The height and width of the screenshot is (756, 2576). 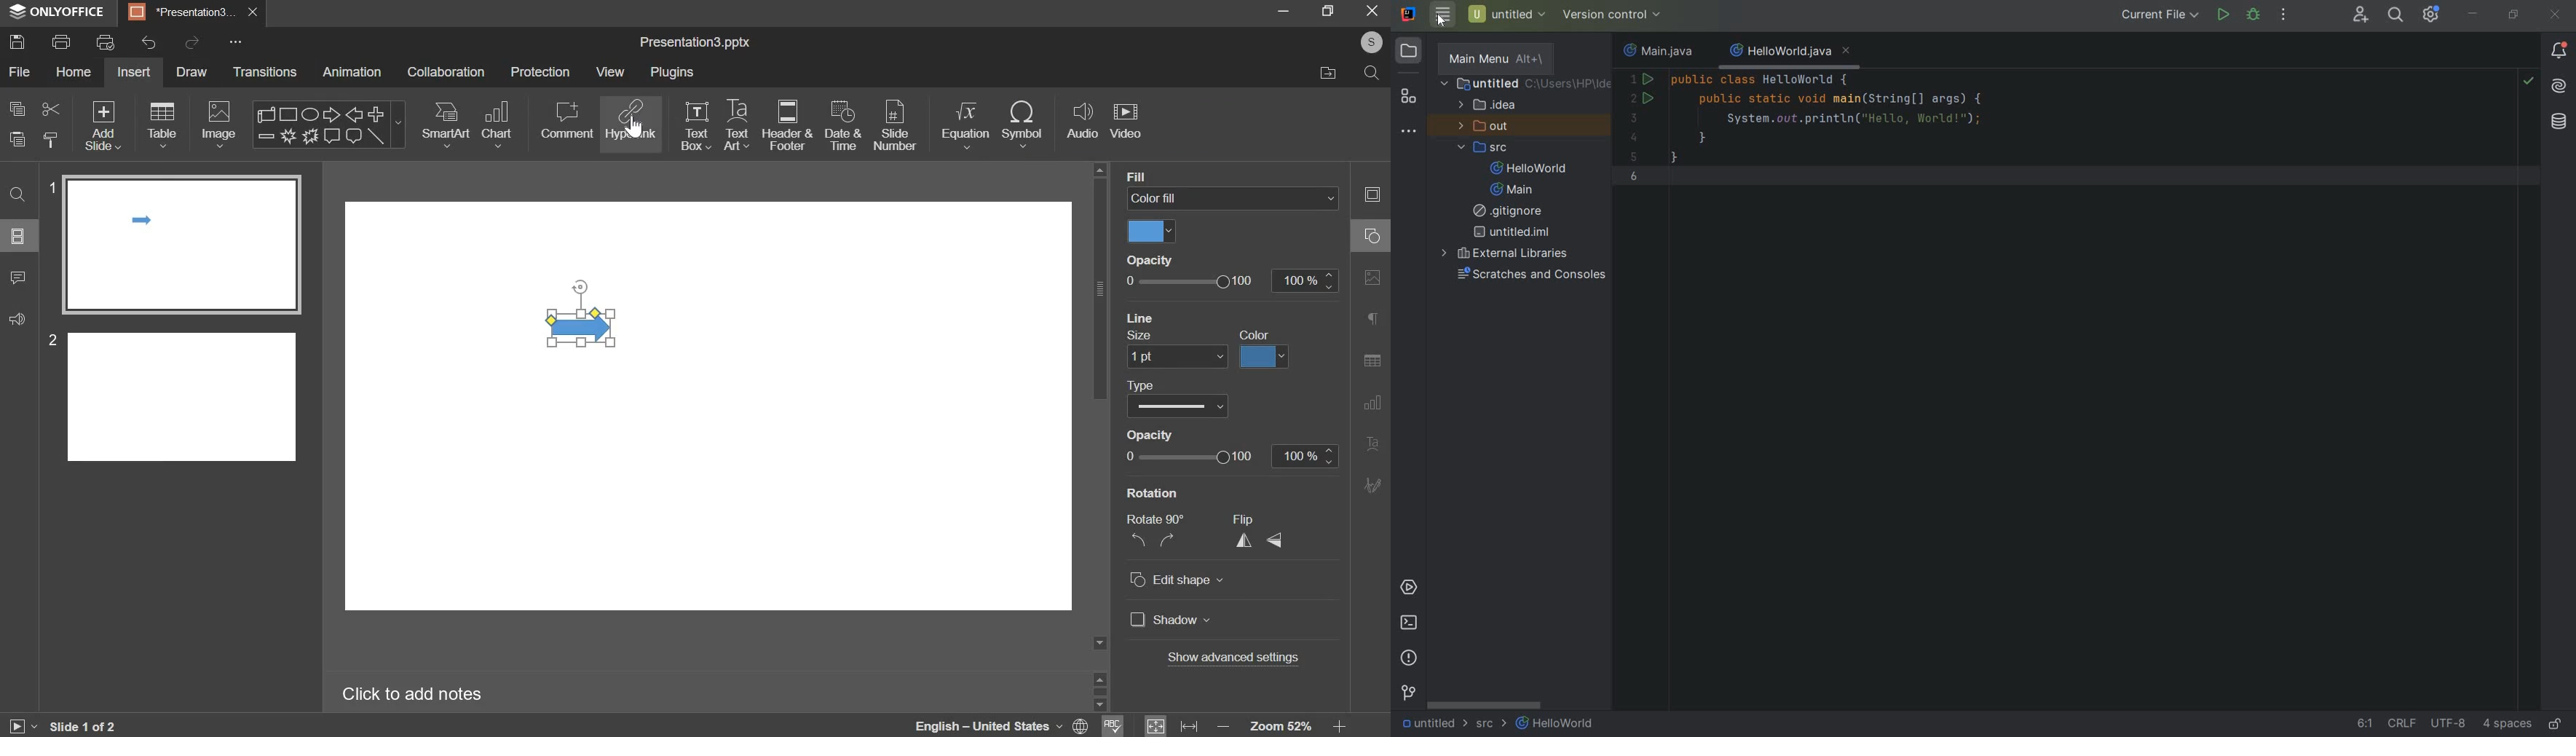 What do you see at coordinates (17, 236) in the screenshot?
I see `slide layout` at bounding box center [17, 236].